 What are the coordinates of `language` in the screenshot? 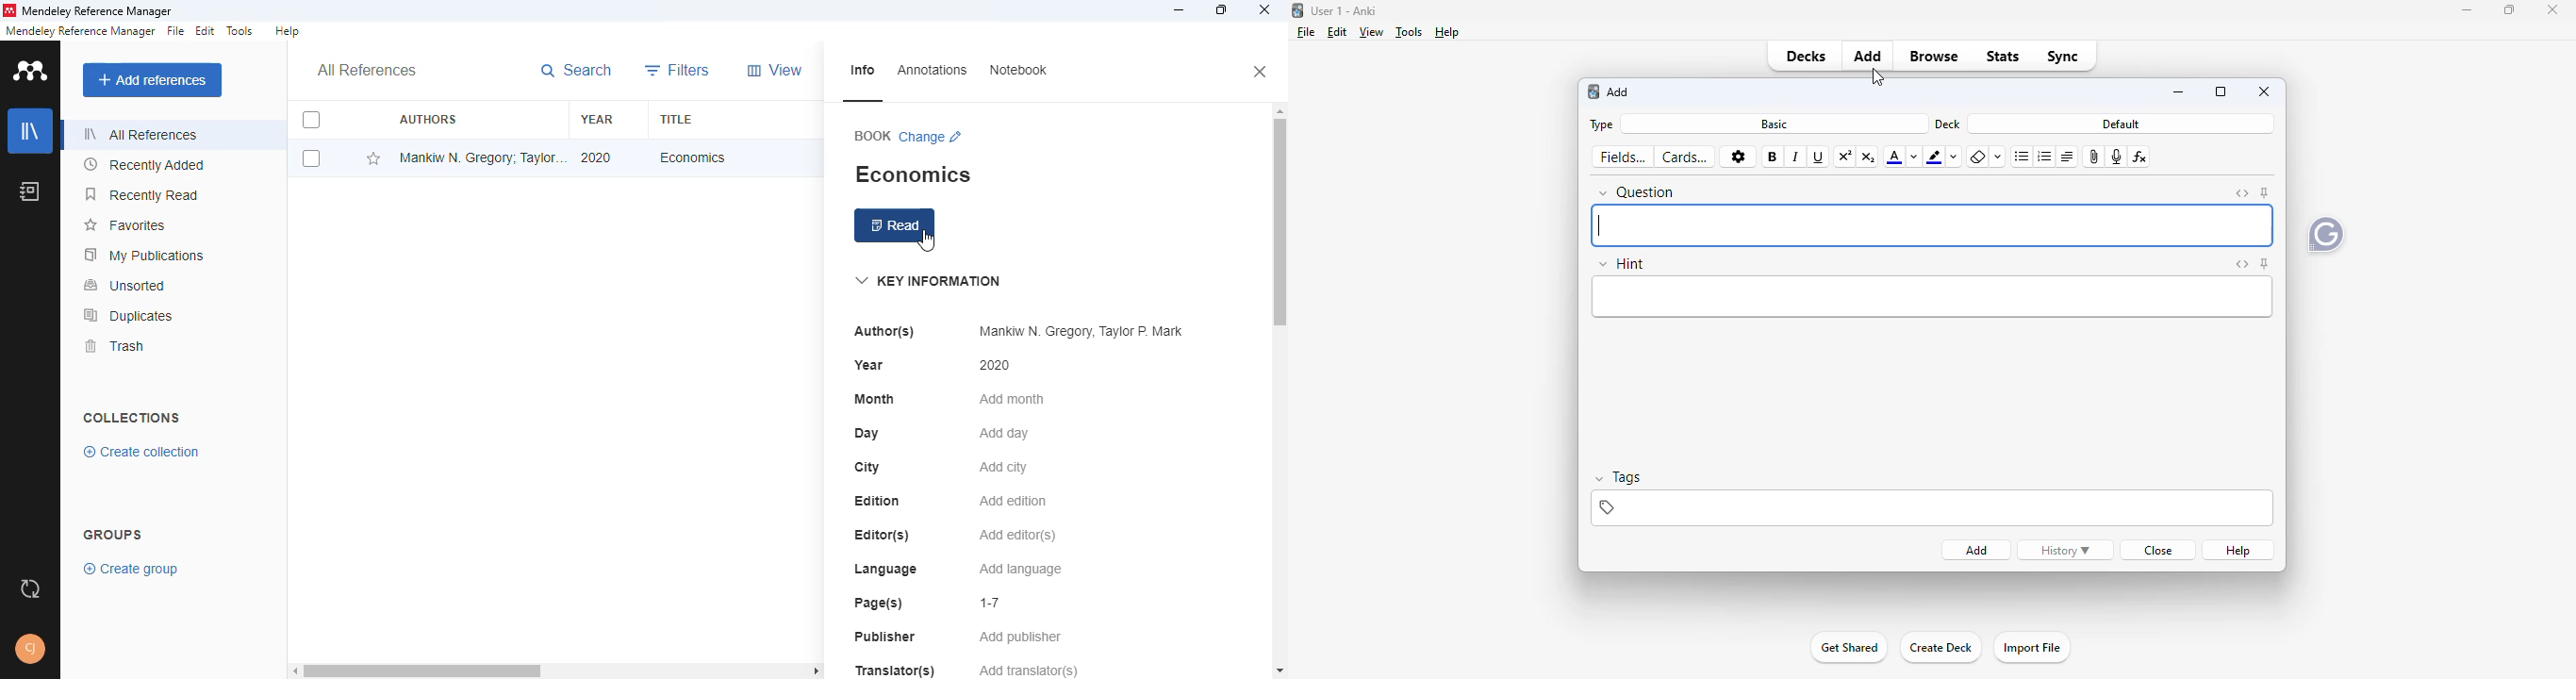 It's located at (886, 571).